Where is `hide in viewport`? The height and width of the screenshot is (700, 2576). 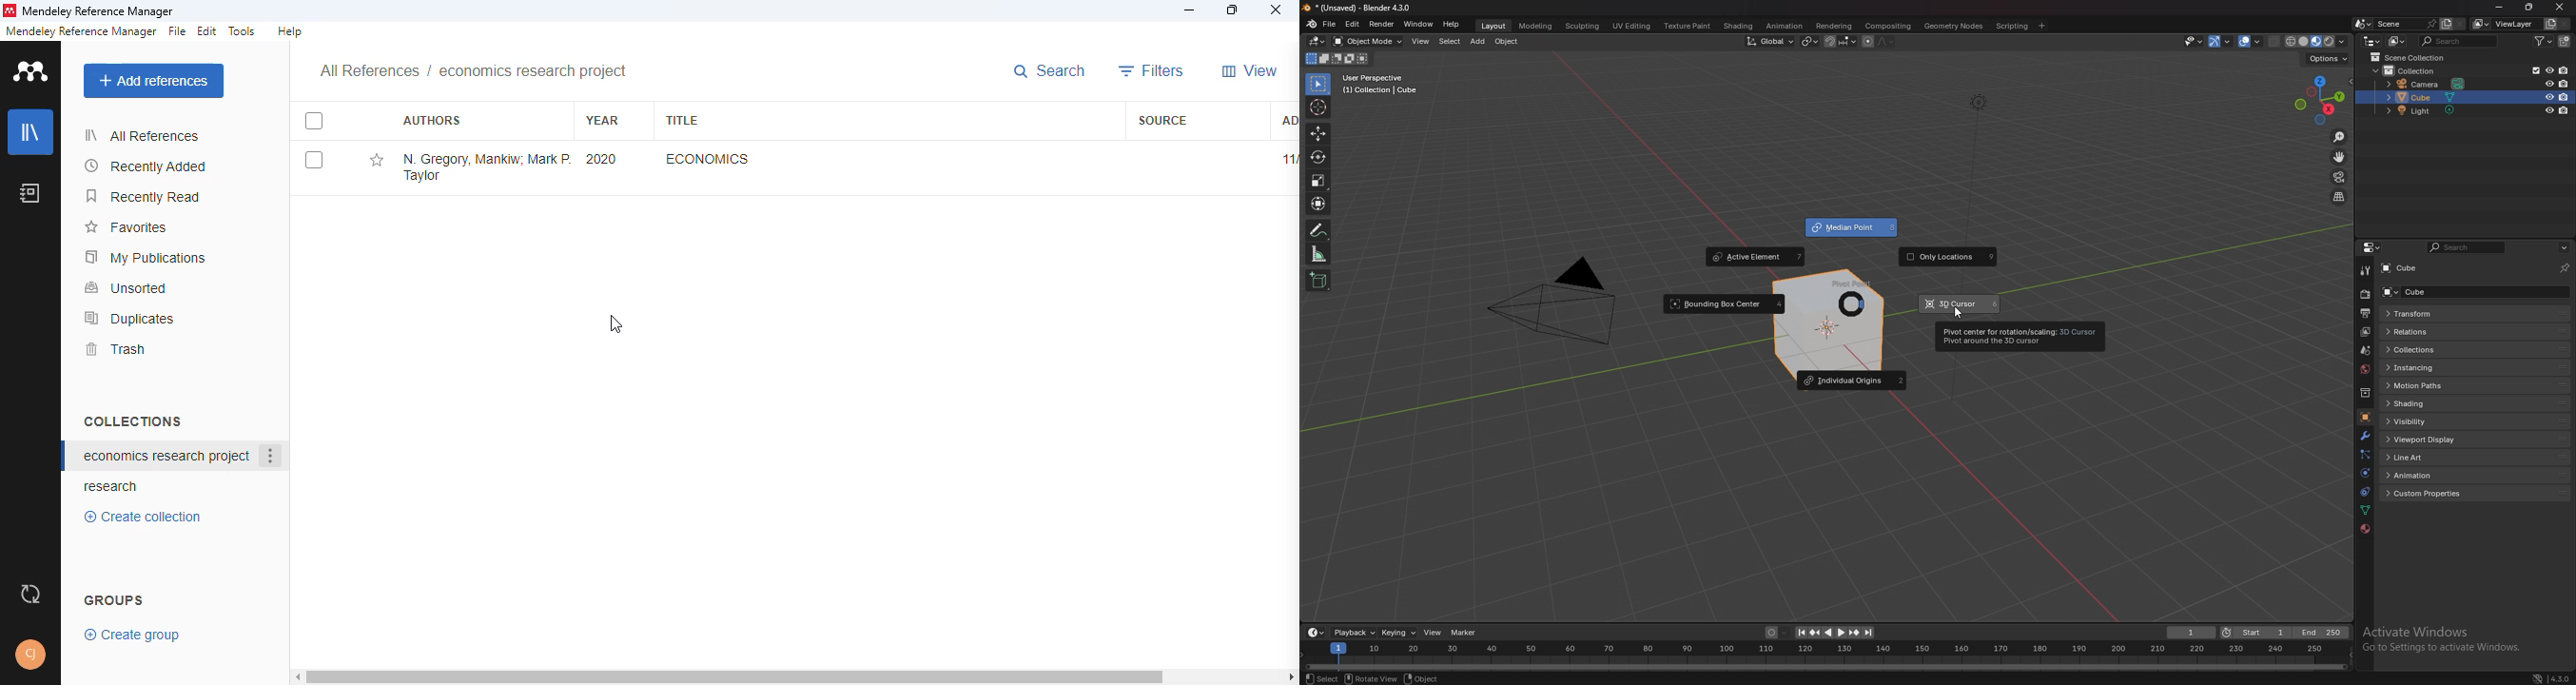 hide in viewport is located at coordinates (2548, 110).